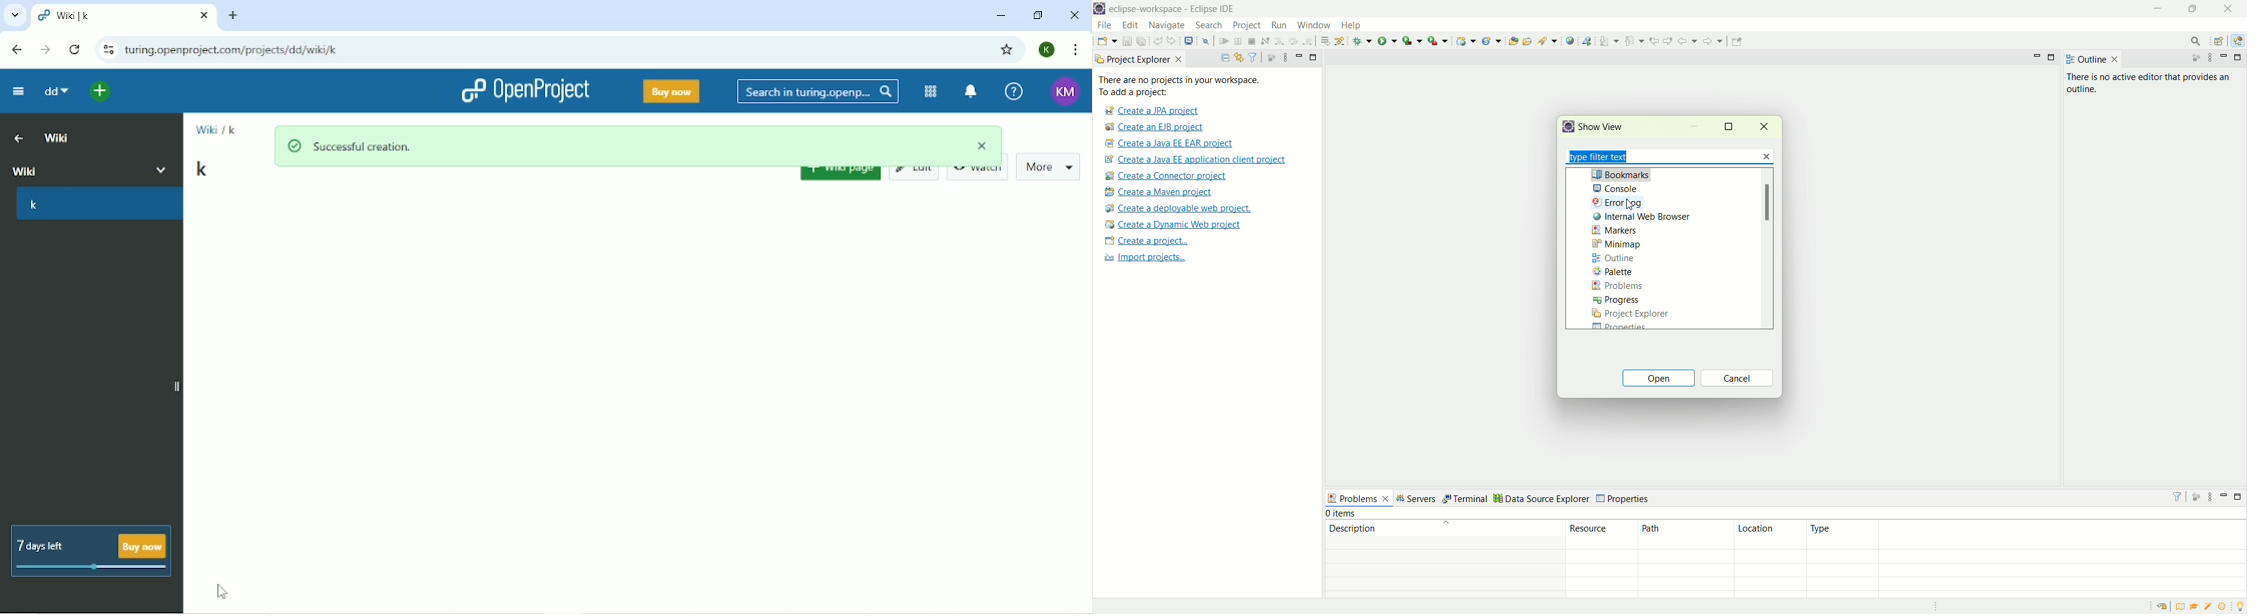  I want to click on Bookmark this tab, so click(1007, 51).